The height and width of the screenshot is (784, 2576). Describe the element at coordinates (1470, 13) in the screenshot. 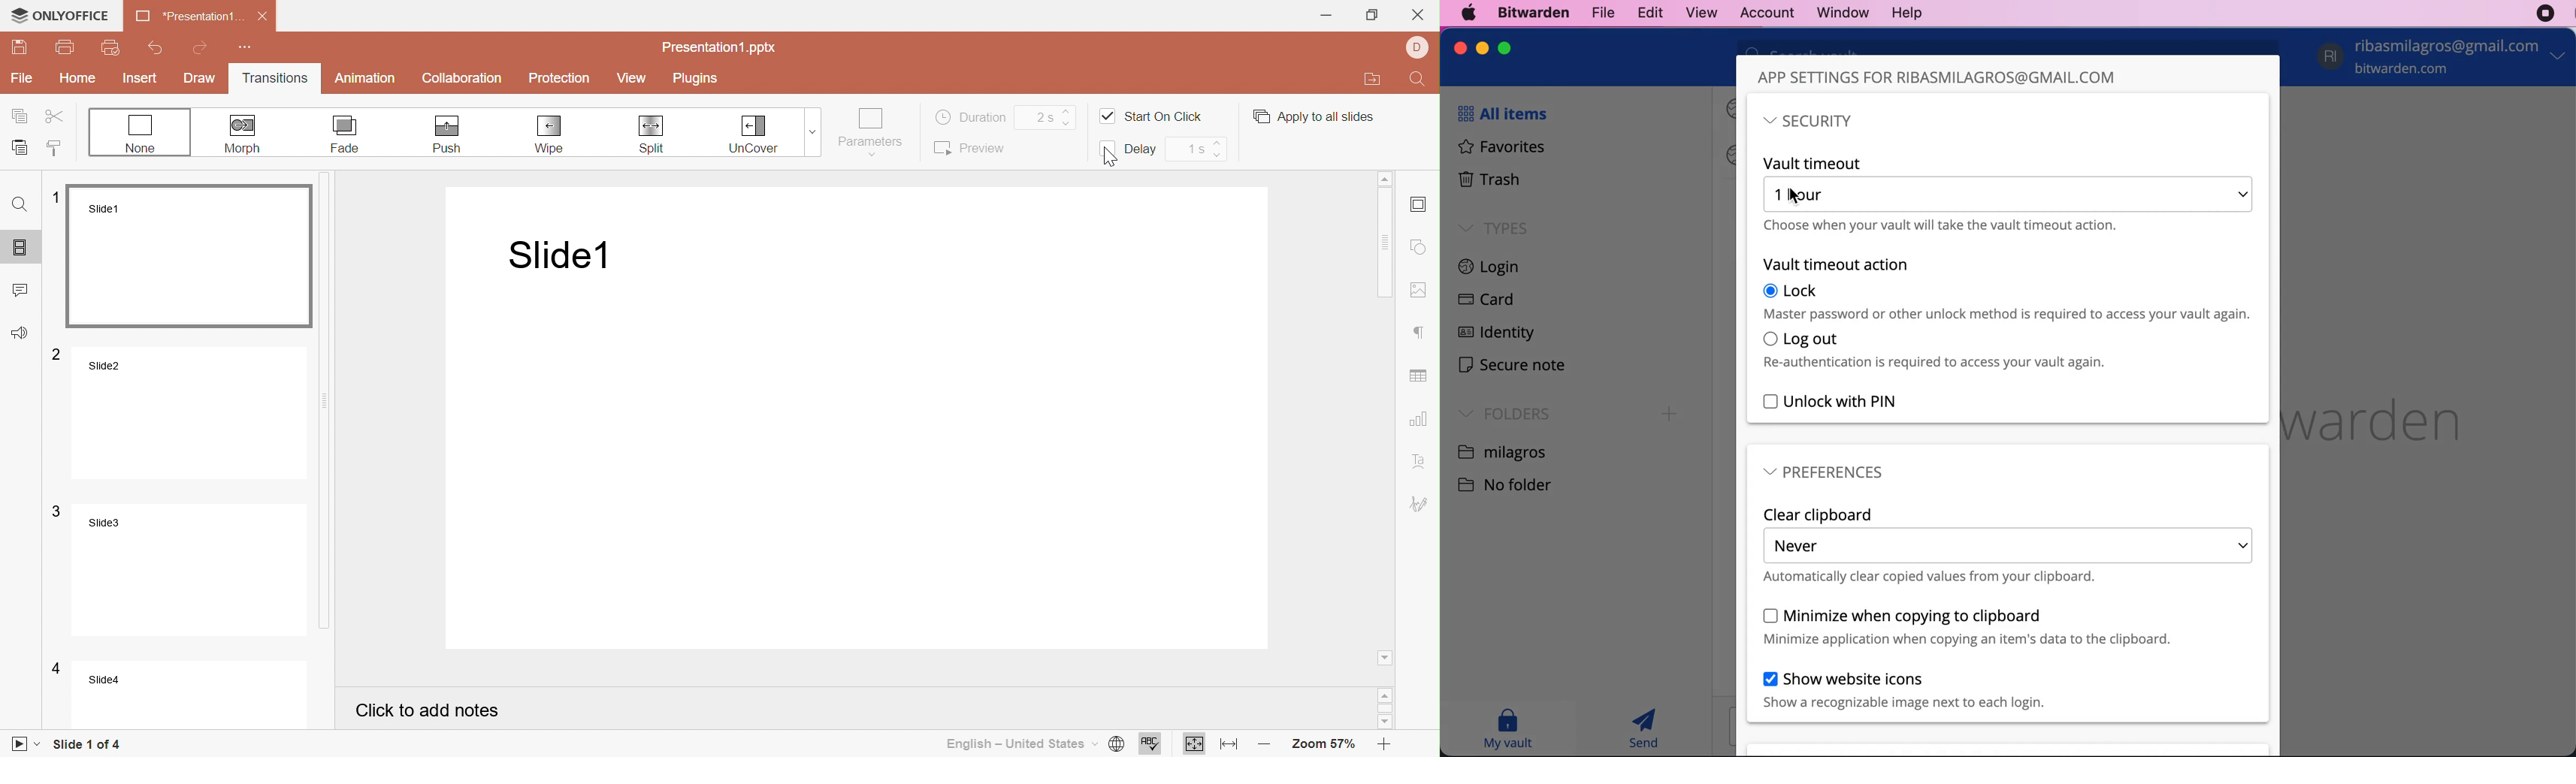

I see `mac logo` at that location.